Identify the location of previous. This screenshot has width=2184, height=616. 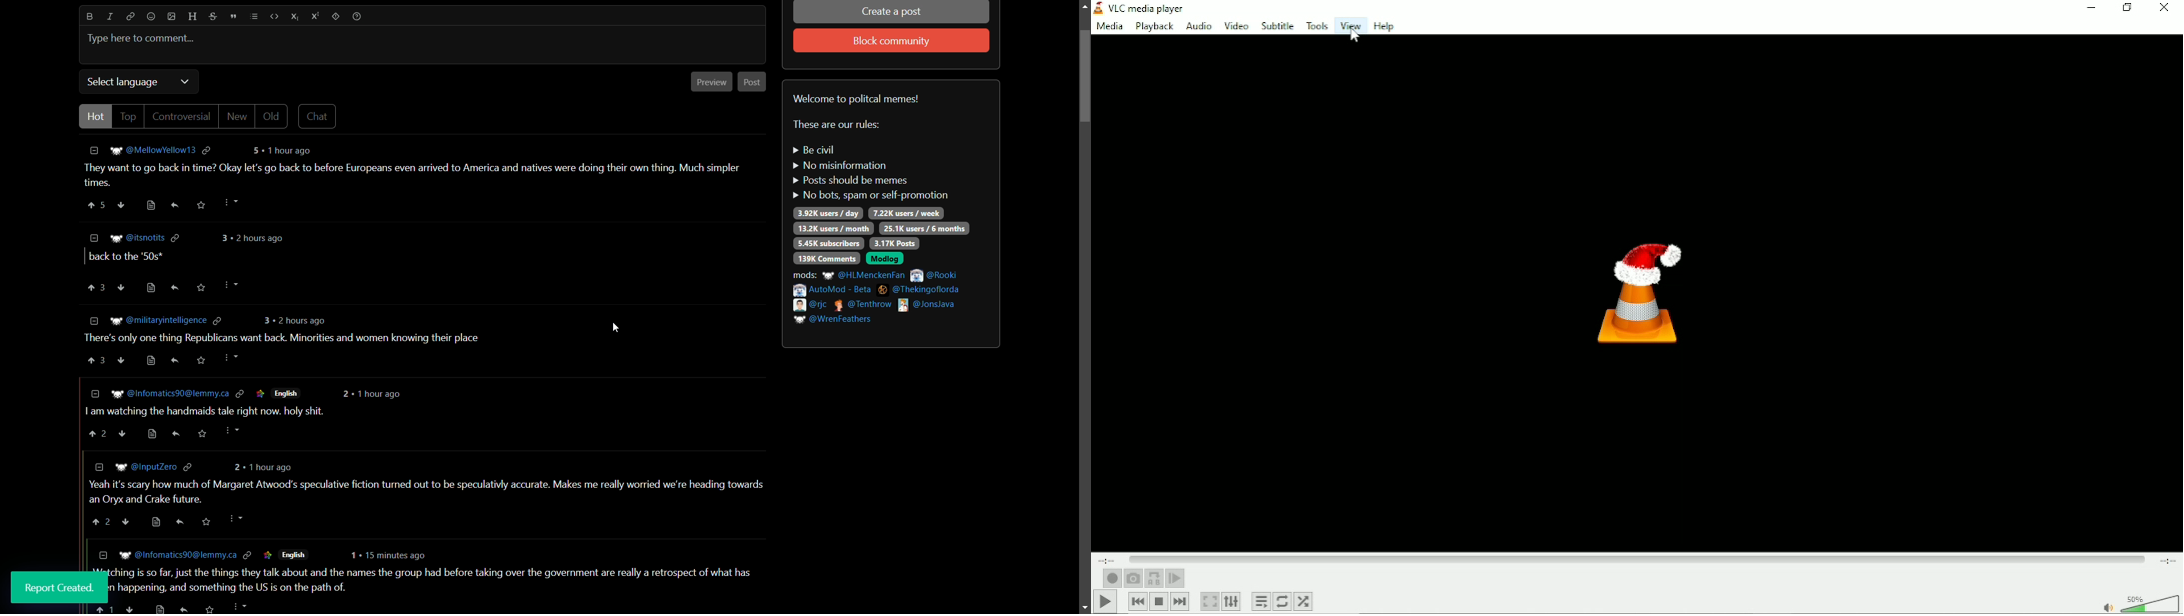
(1137, 601).